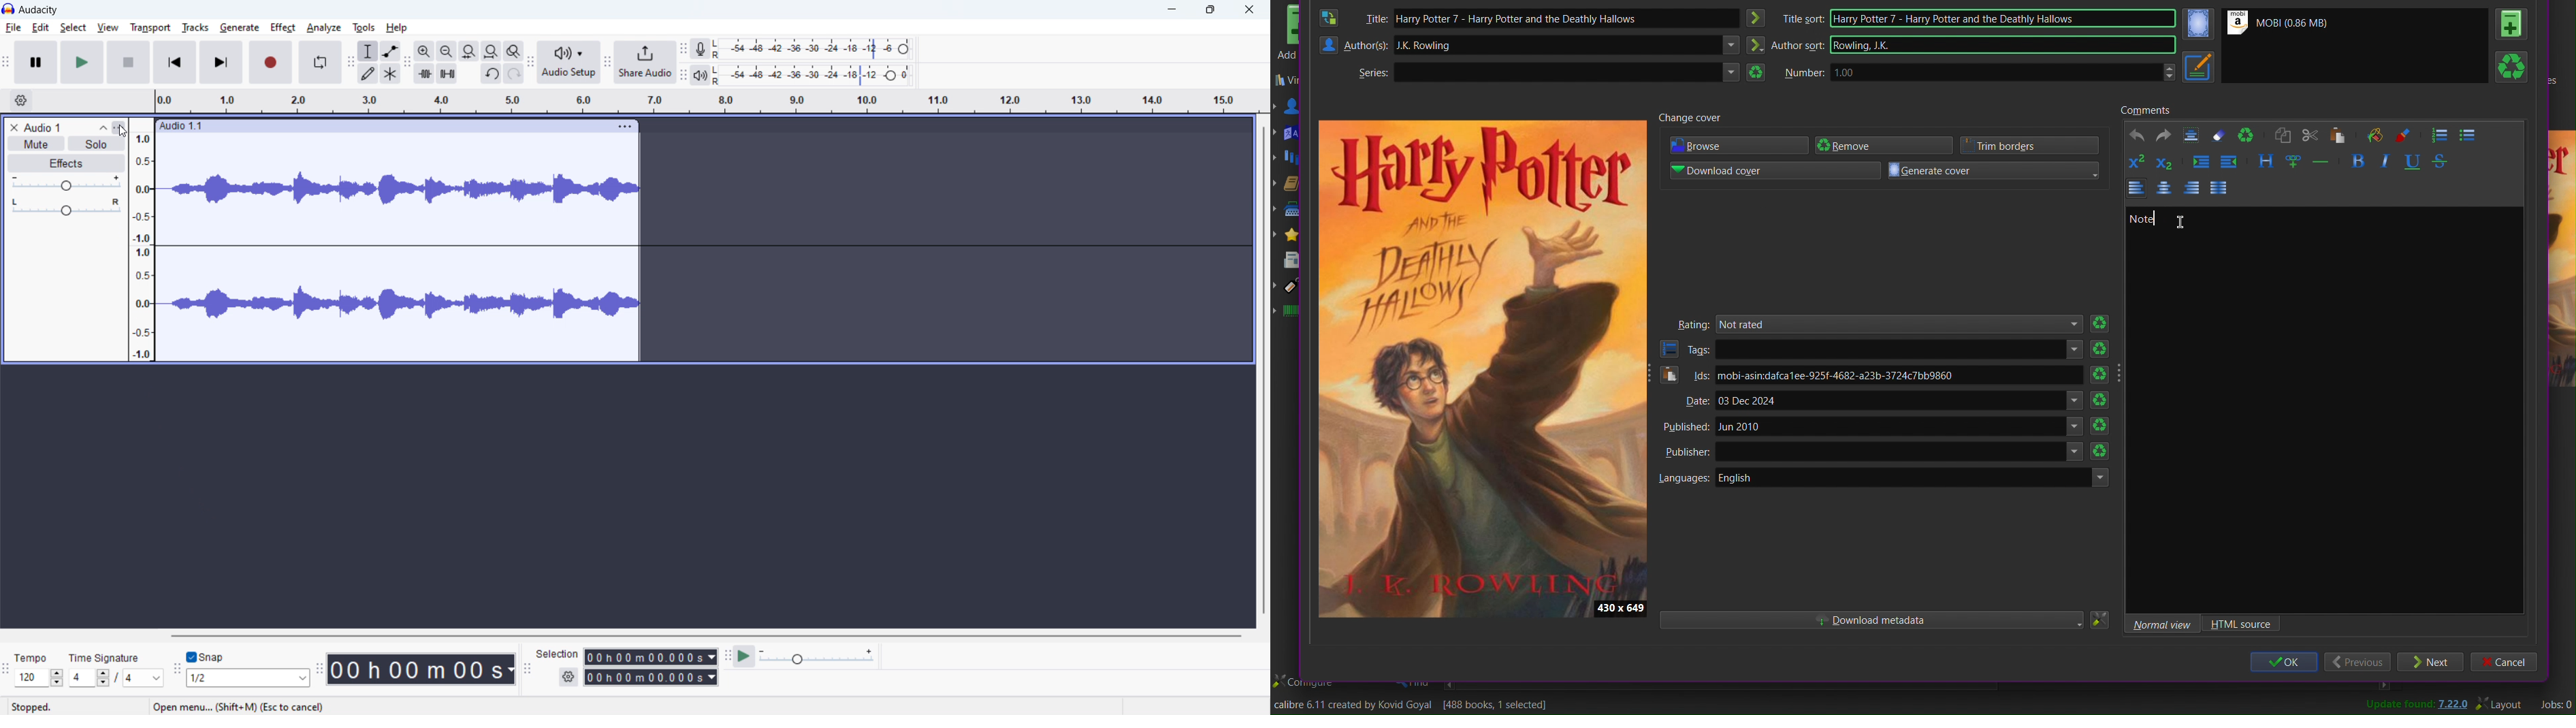 This screenshot has width=2576, height=728. Describe the element at coordinates (103, 127) in the screenshot. I see `collapse` at that location.